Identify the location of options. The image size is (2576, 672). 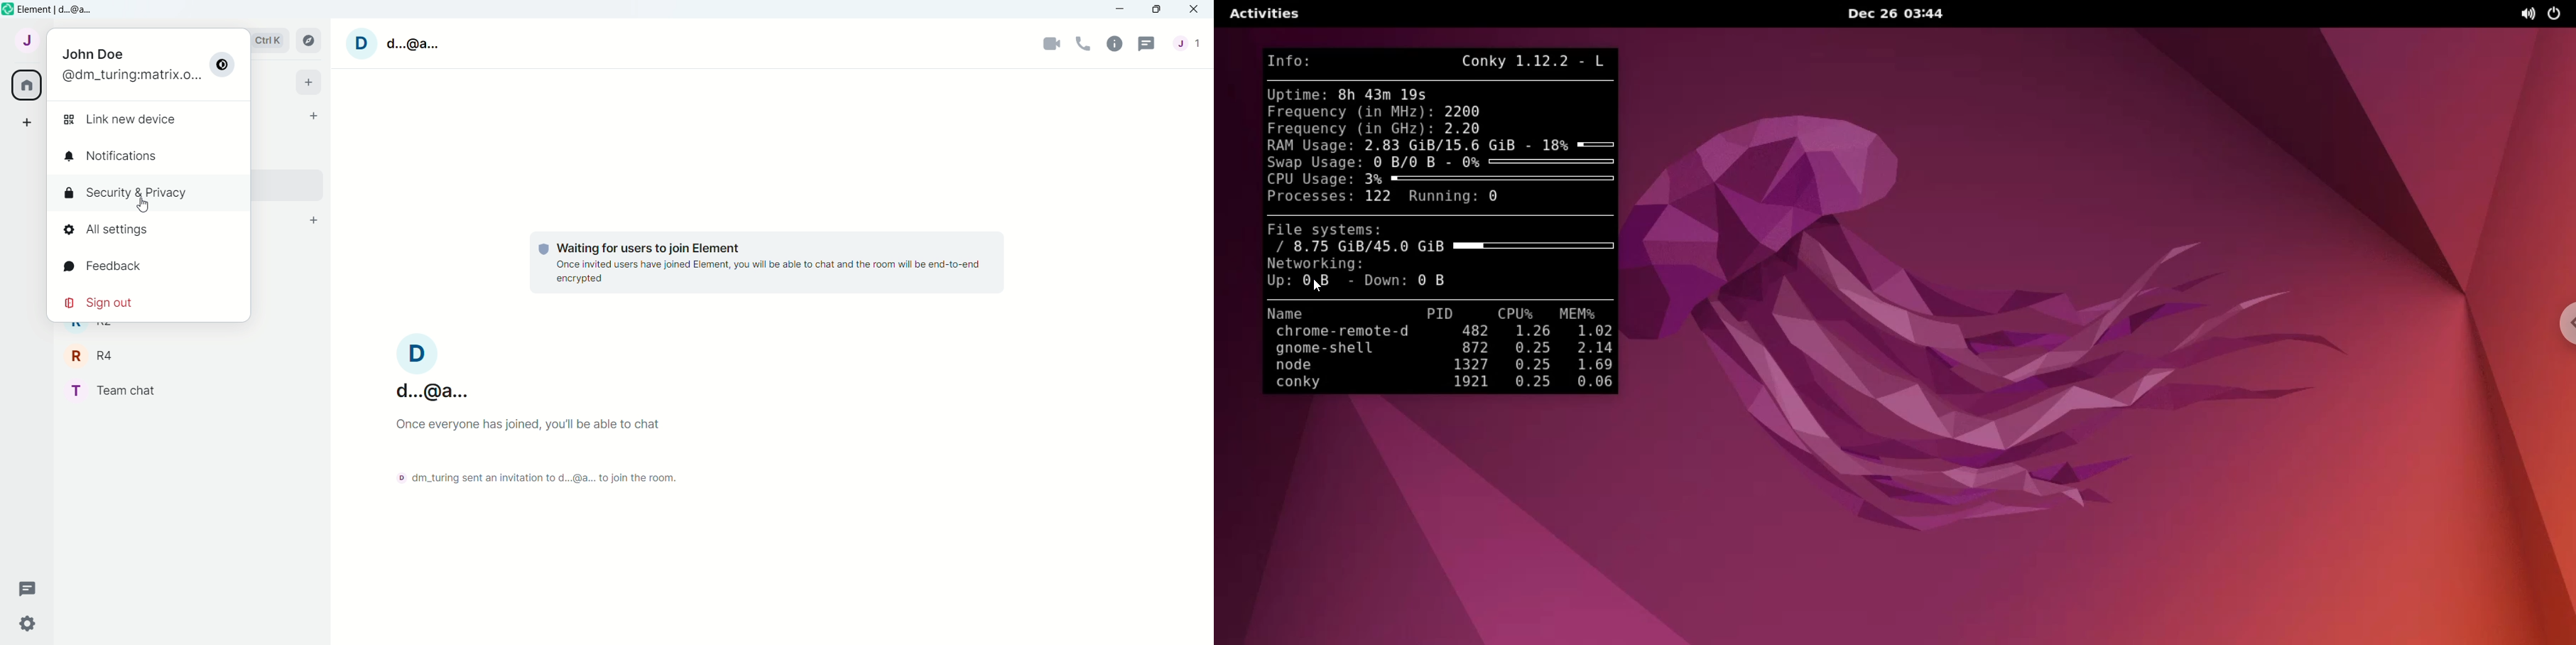
(223, 64).